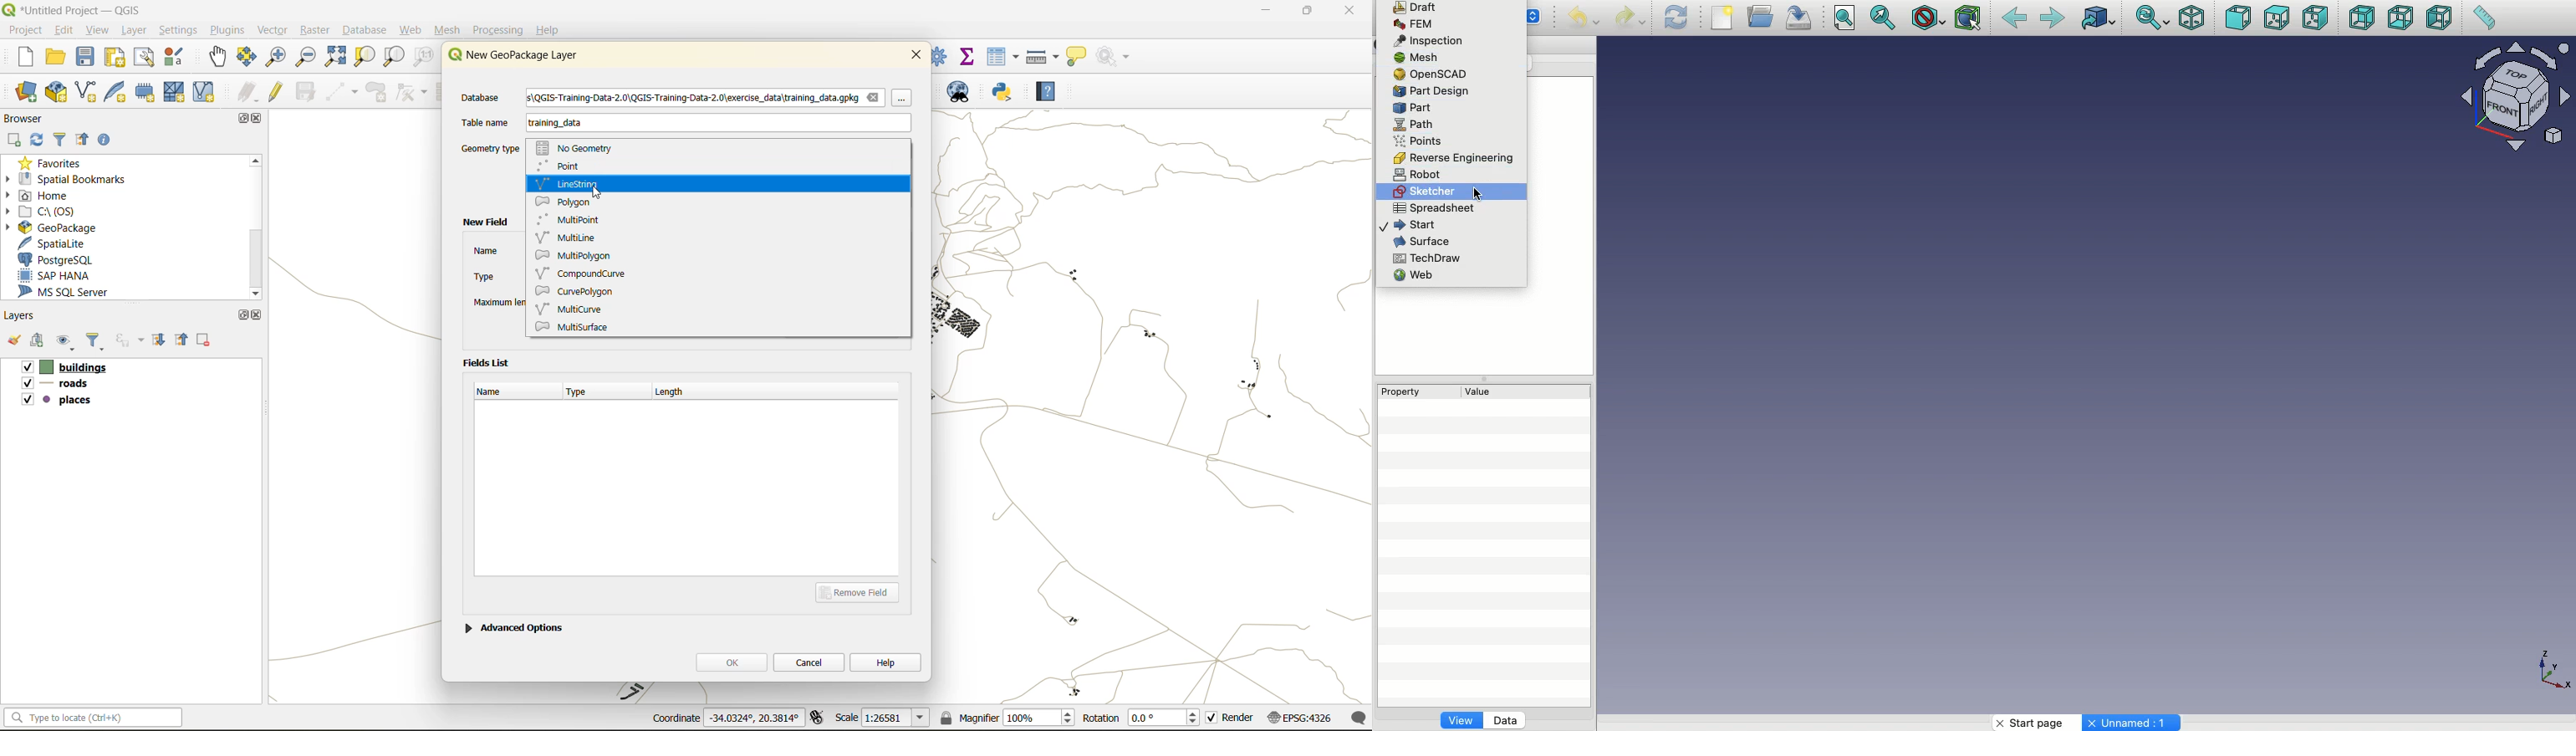  Describe the element at coordinates (1631, 18) in the screenshot. I see `Redo` at that location.